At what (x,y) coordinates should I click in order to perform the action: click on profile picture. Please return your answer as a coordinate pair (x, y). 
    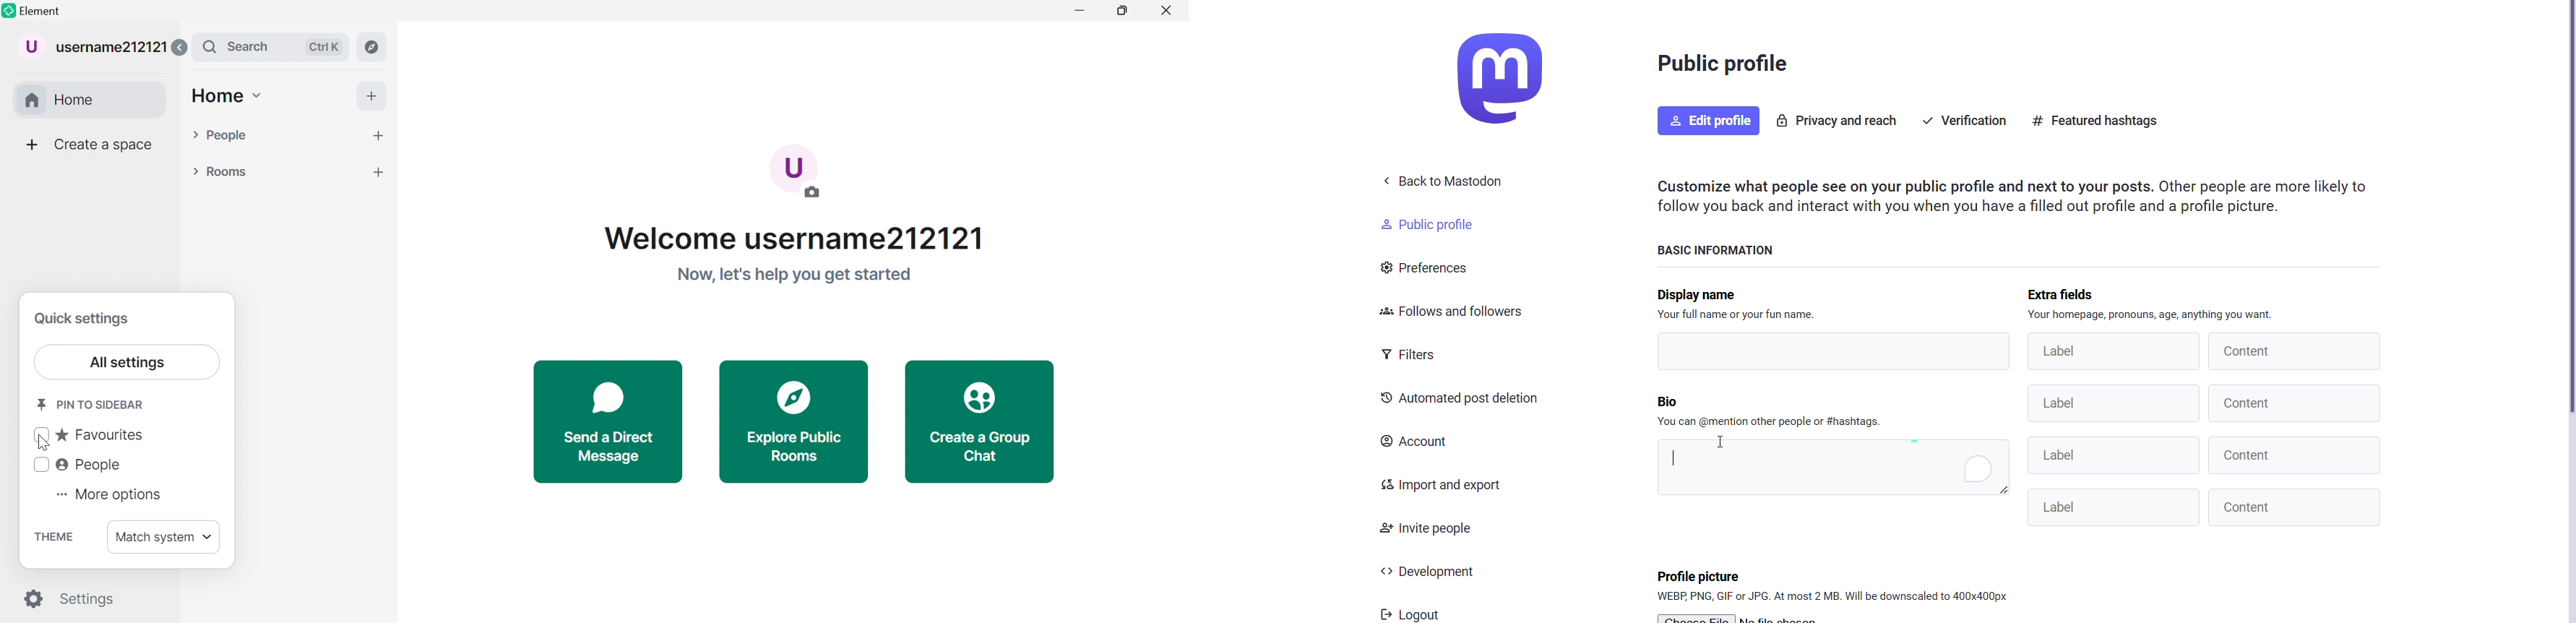
    Looking at the image, I should click on (1701, 575).